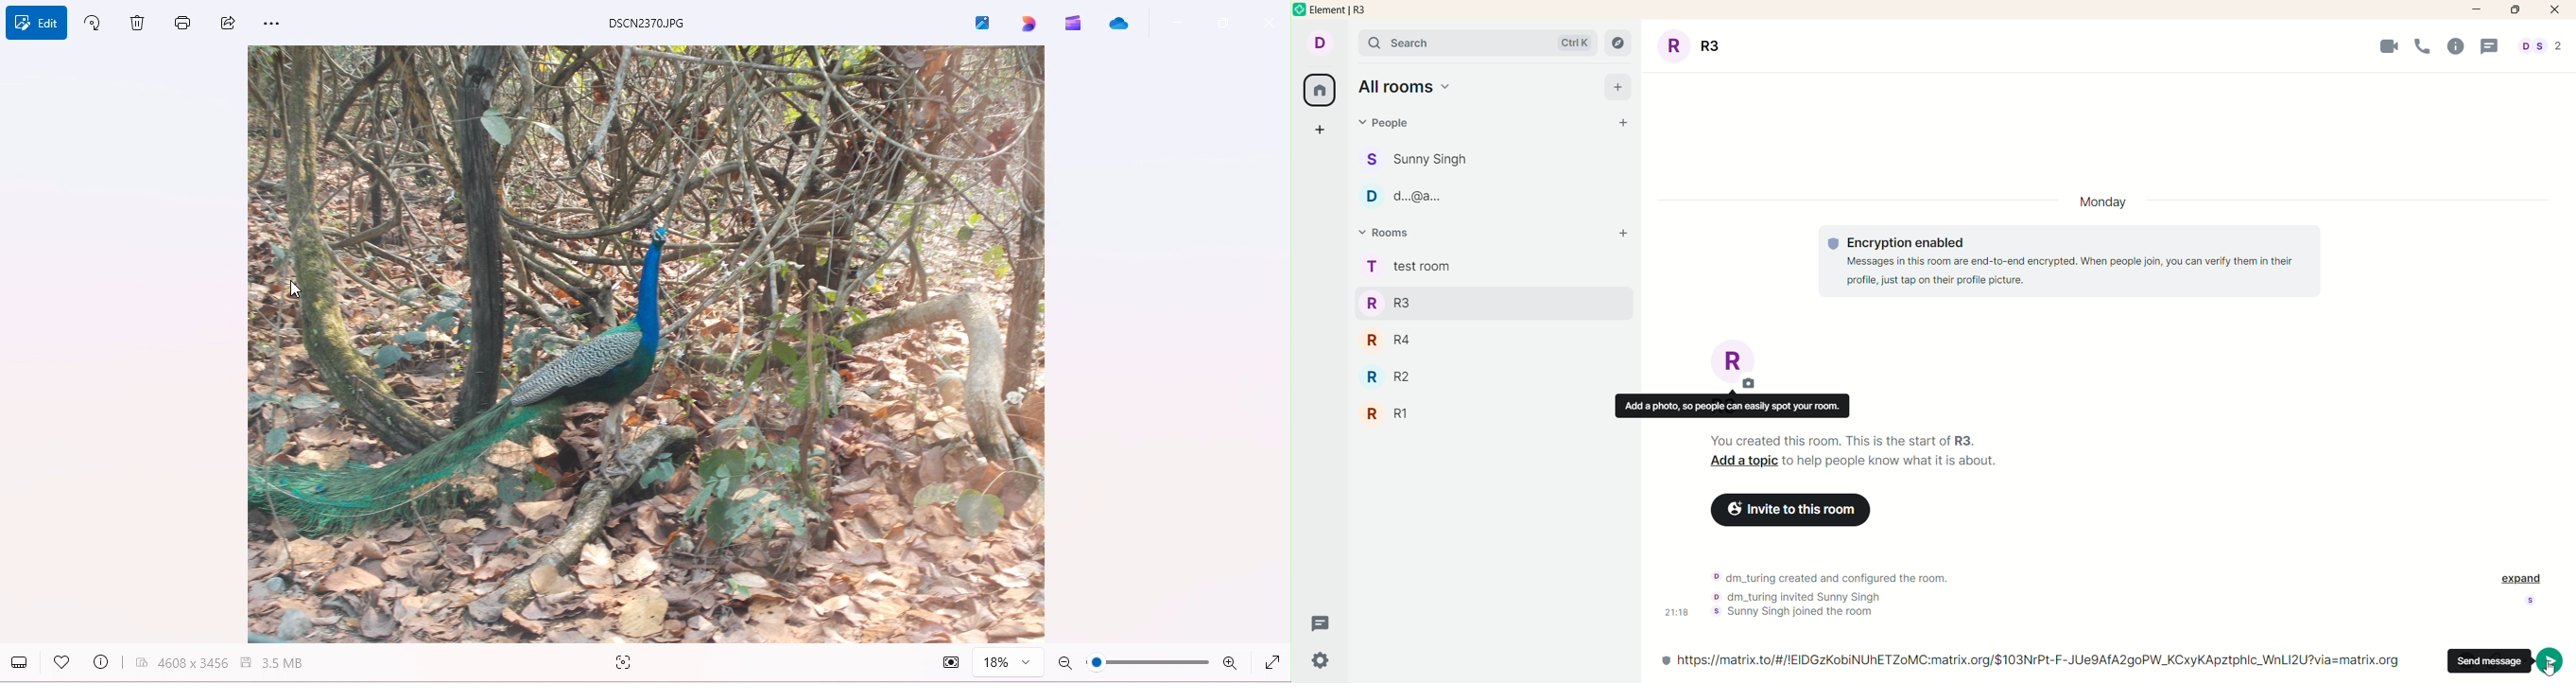  Describe the element at coordinates (1696, 43) in the screenshot. I see `room title` at that location.